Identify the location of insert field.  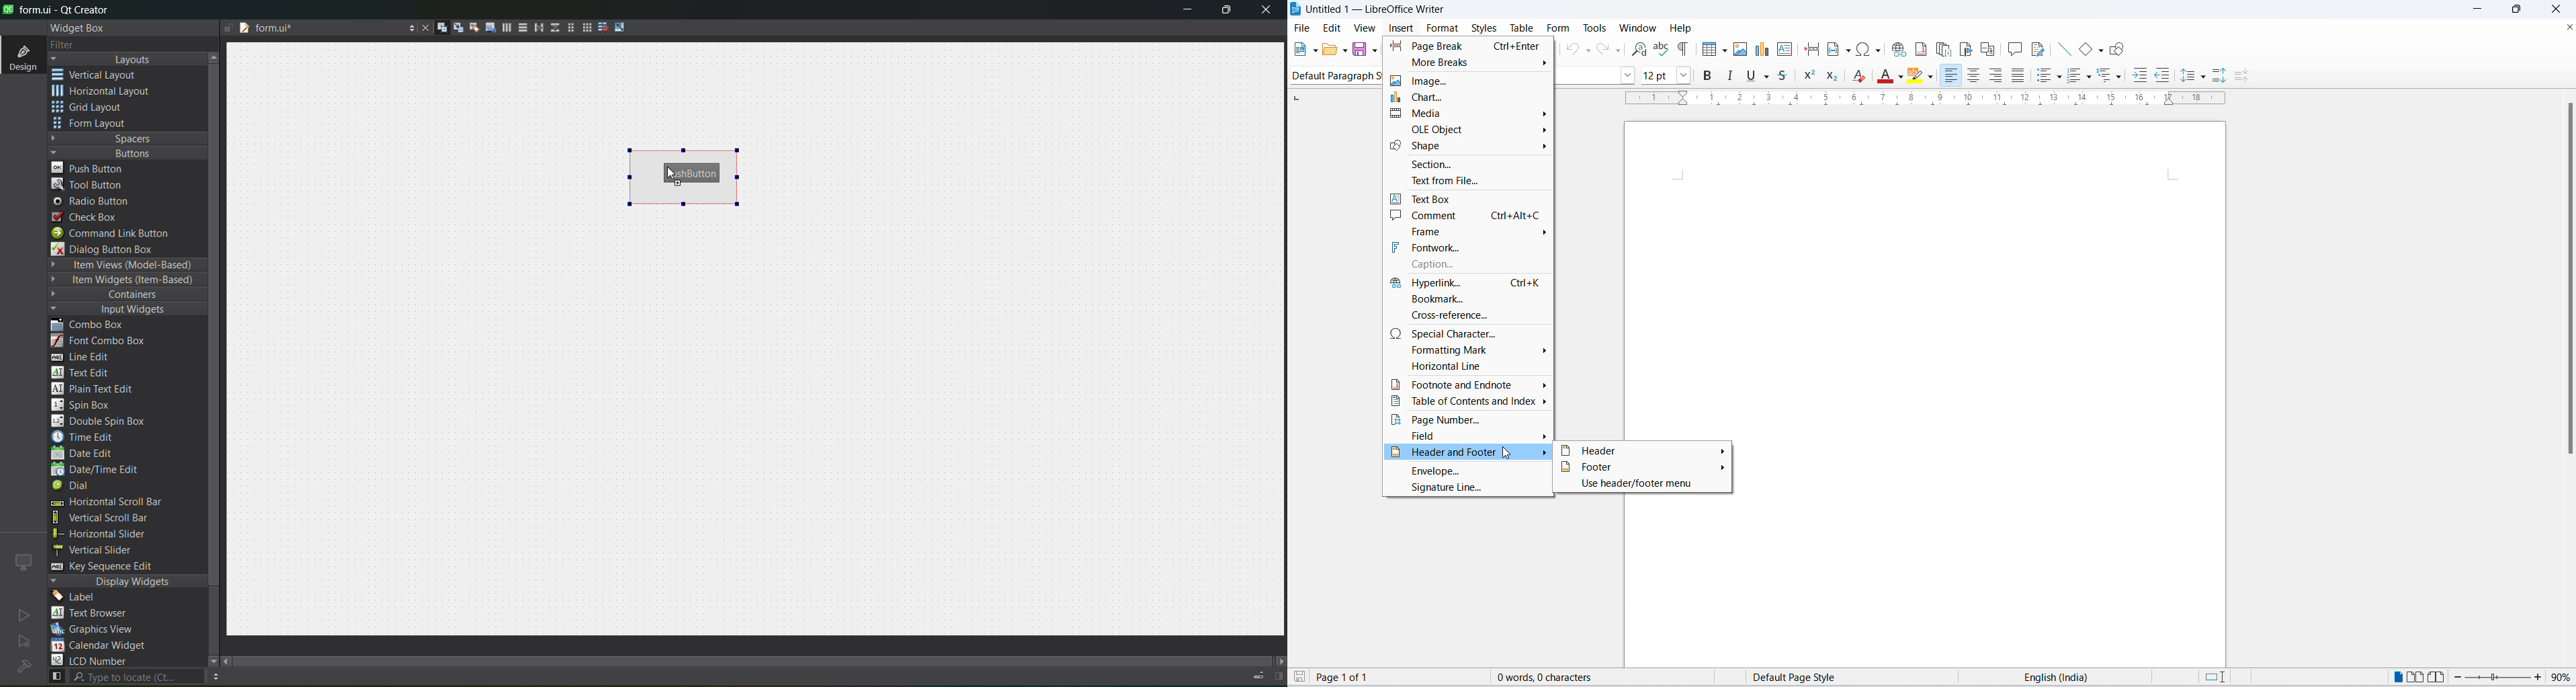
(1838, 50).